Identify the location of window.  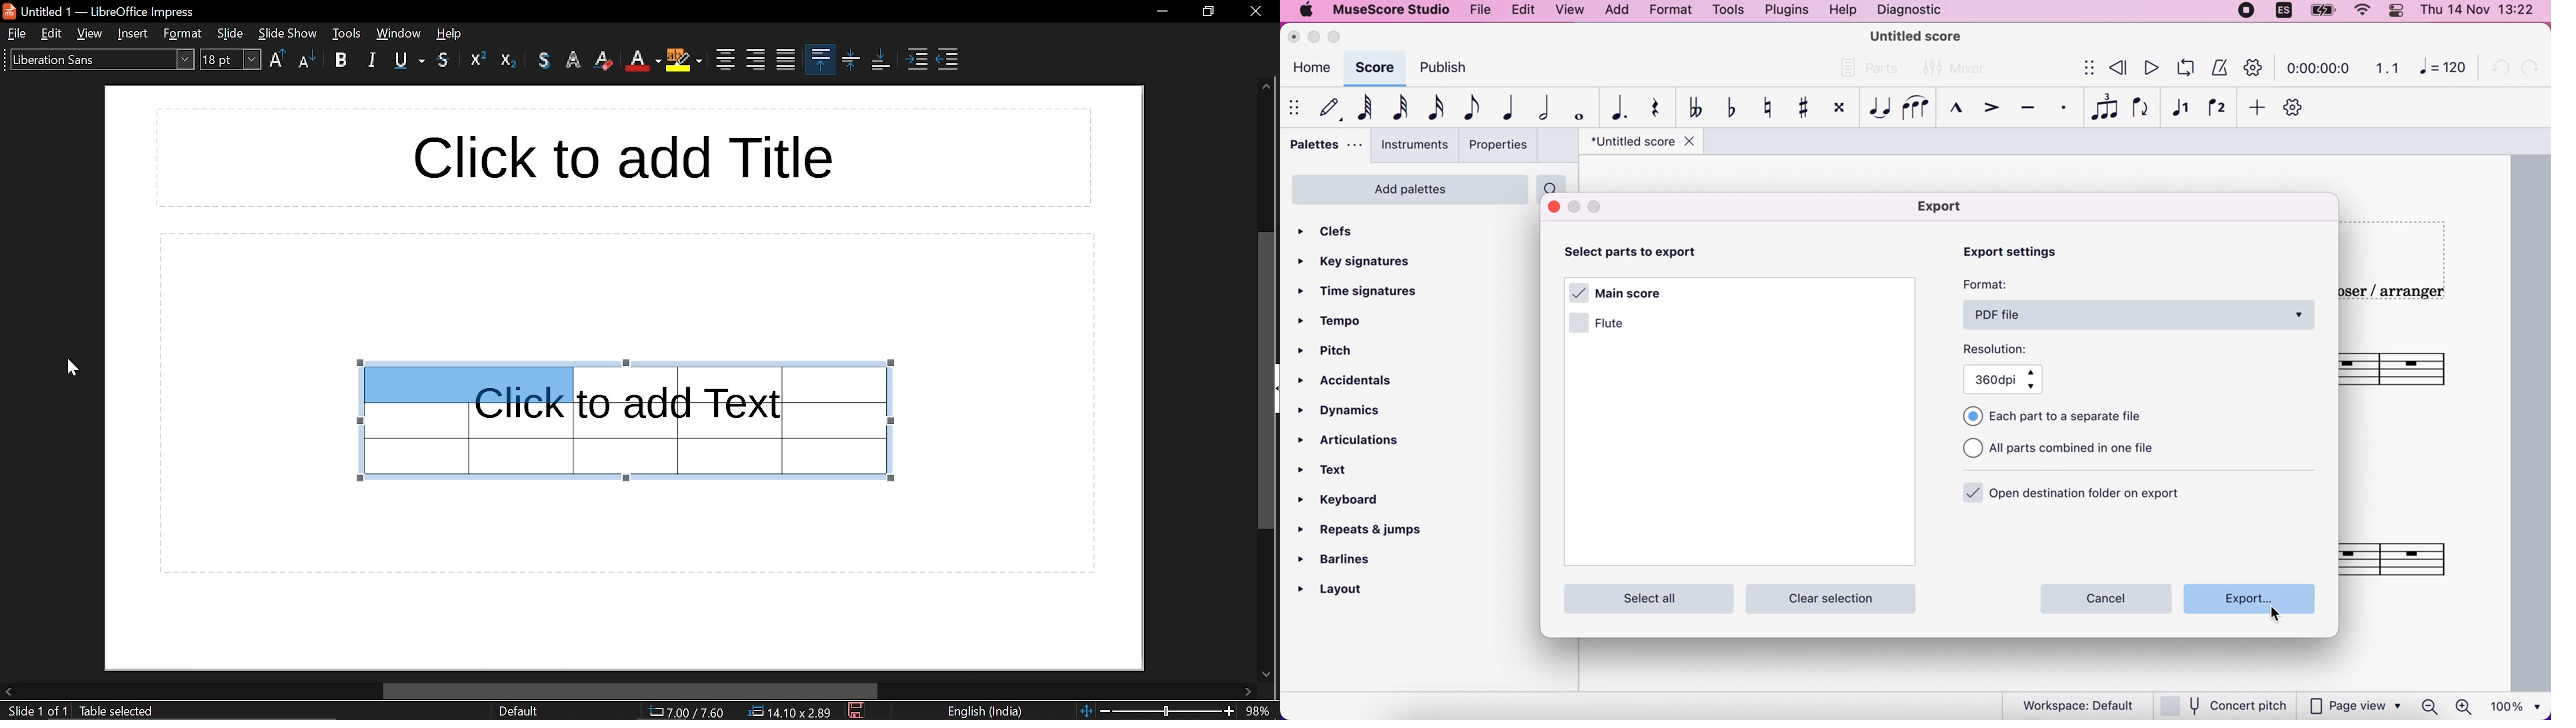
(347, 33).